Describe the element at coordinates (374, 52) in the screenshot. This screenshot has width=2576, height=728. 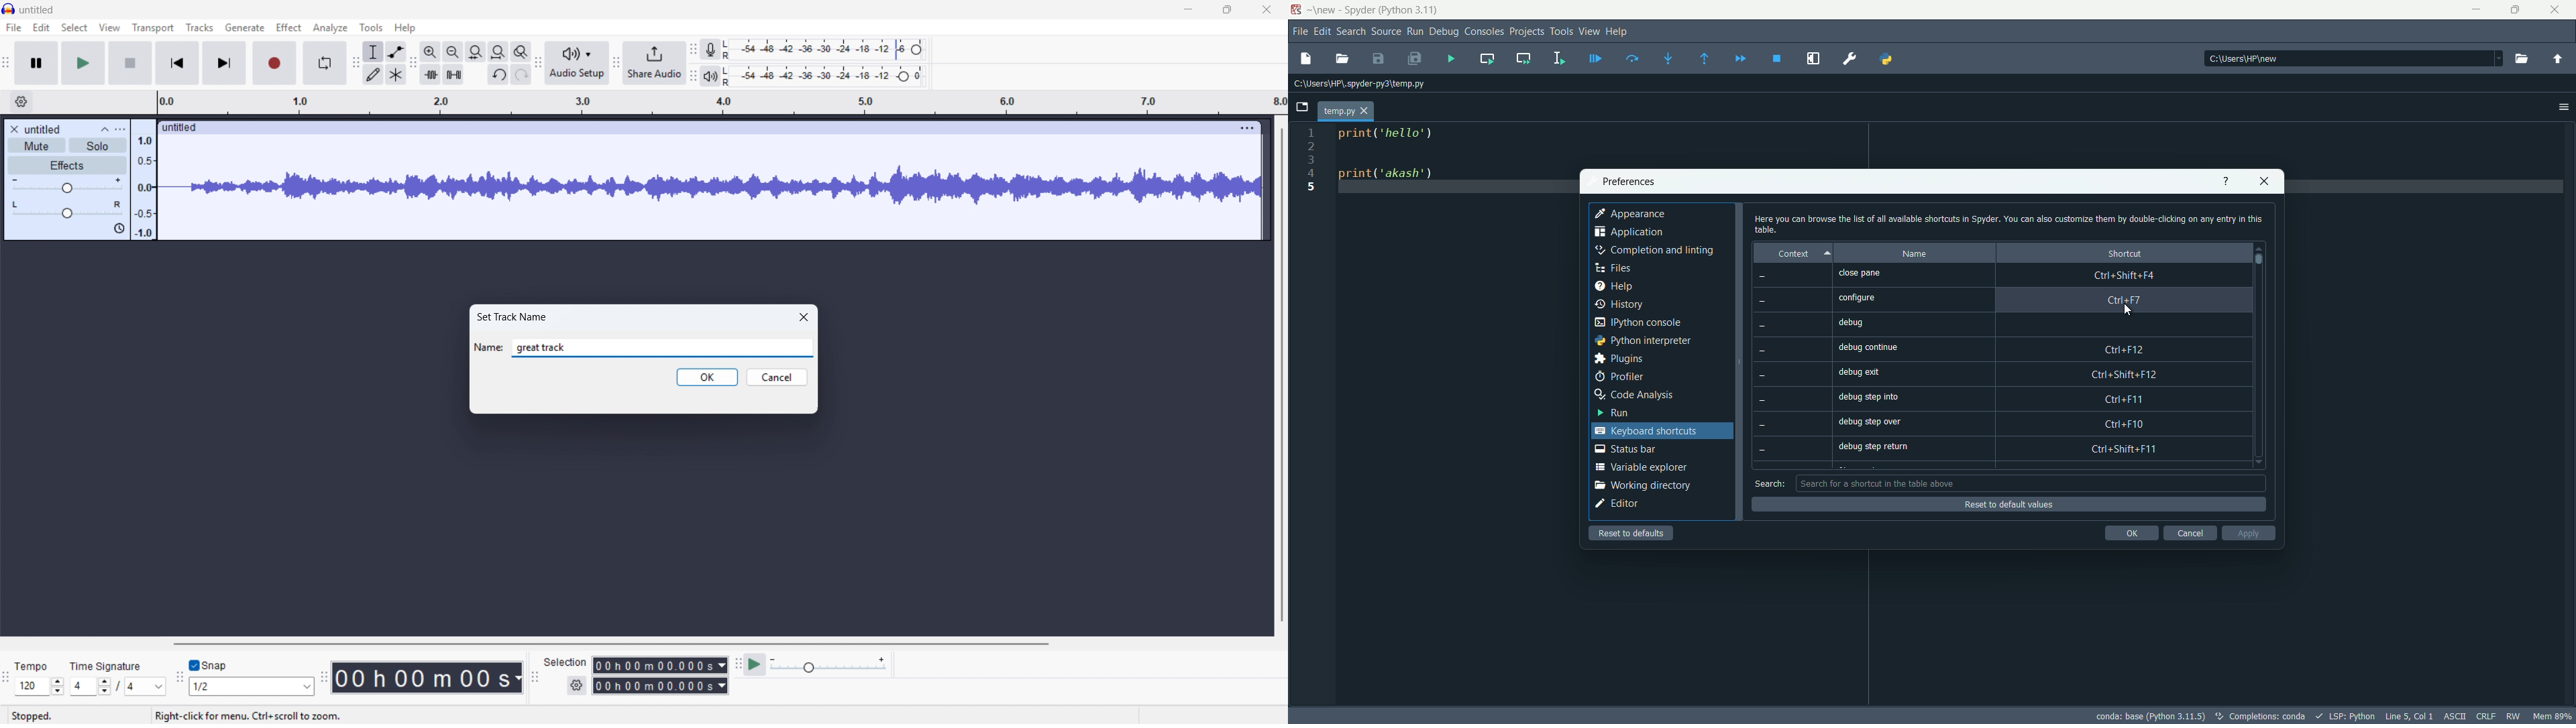
I see `Selection tool ` at that location.